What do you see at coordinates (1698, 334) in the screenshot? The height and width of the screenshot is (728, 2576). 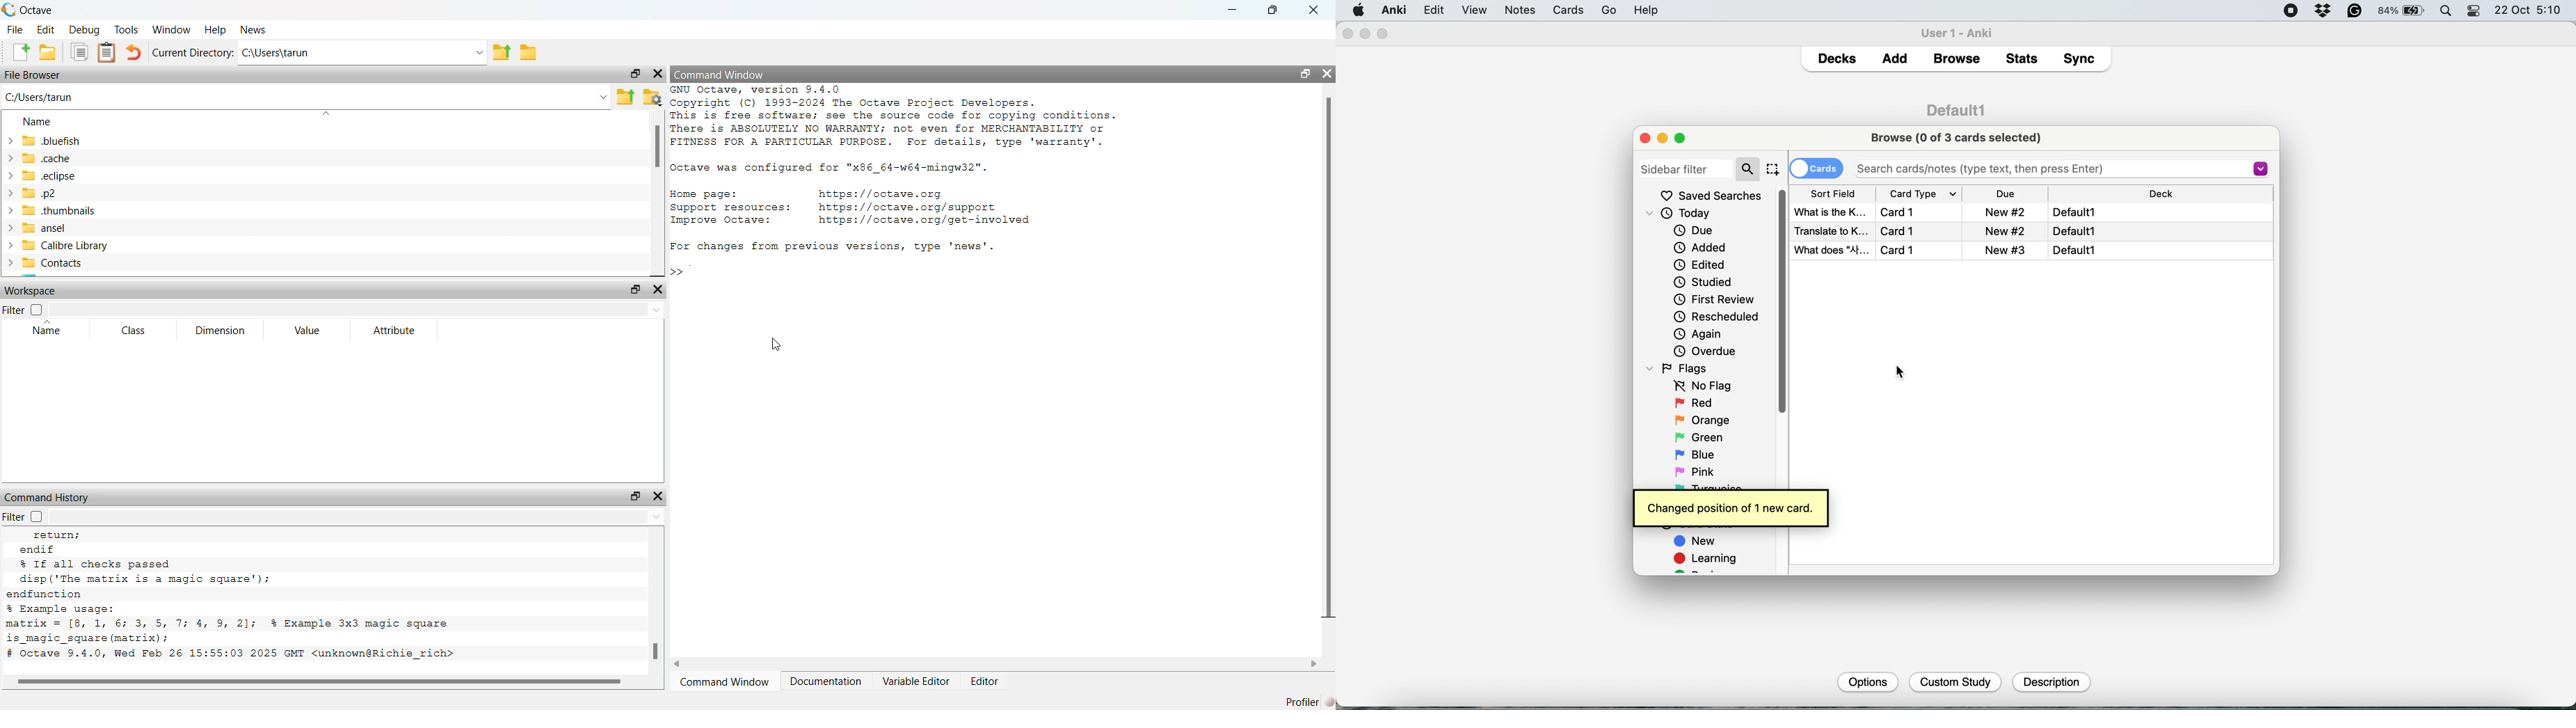 I see `again` at bounding box center [1698, 334].